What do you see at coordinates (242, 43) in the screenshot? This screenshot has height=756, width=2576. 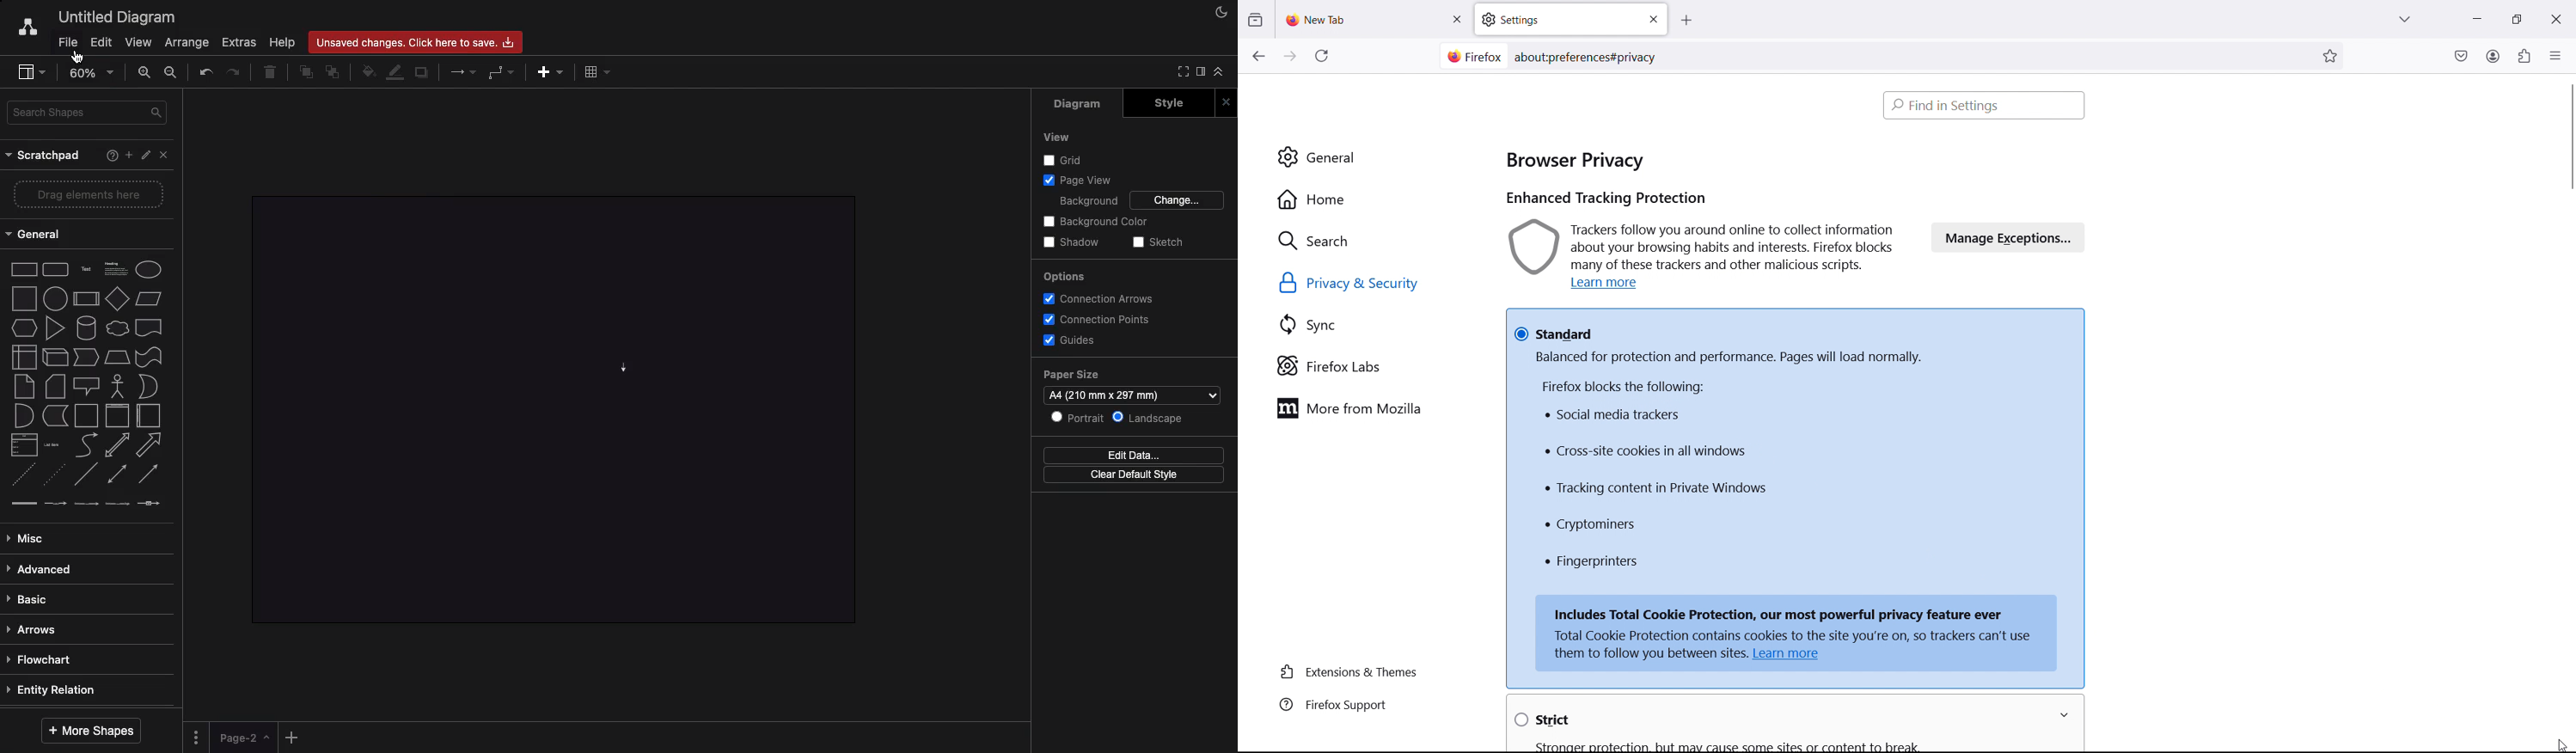 I see `Extras` at bounding box center [242, 43].